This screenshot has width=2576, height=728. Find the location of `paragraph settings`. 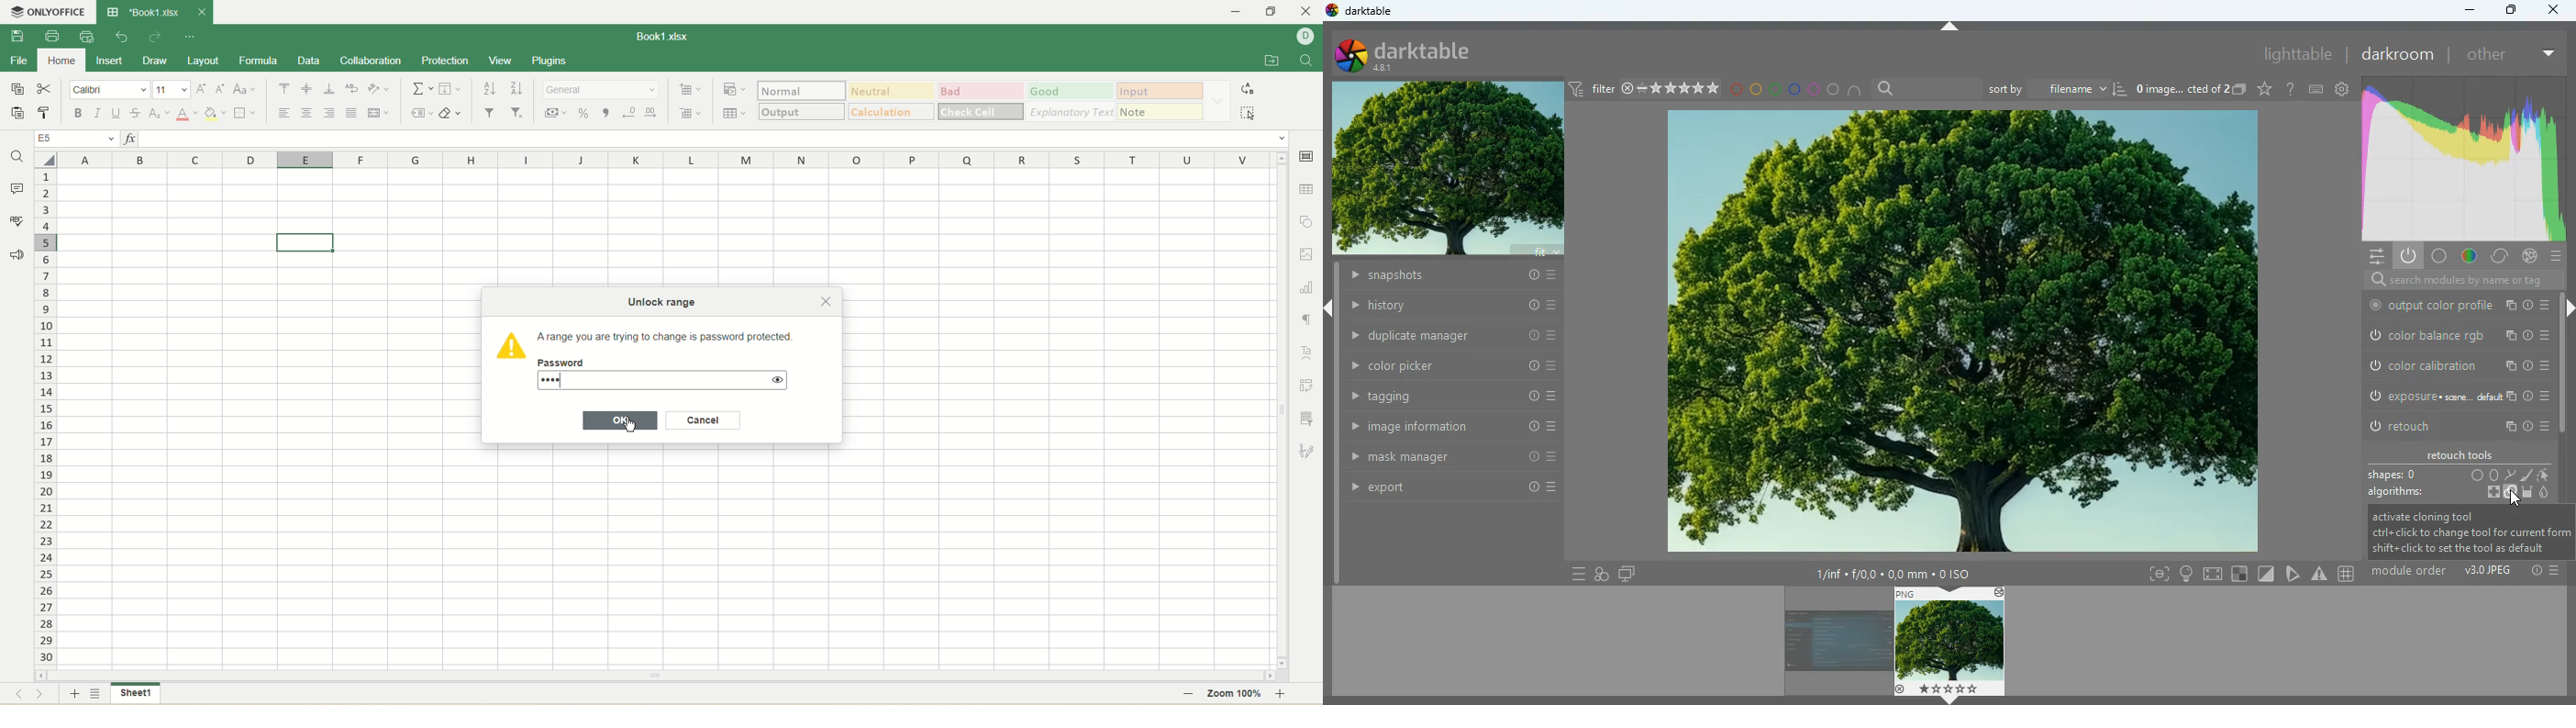

paragraph settings is located at coordinates (1308, 321).